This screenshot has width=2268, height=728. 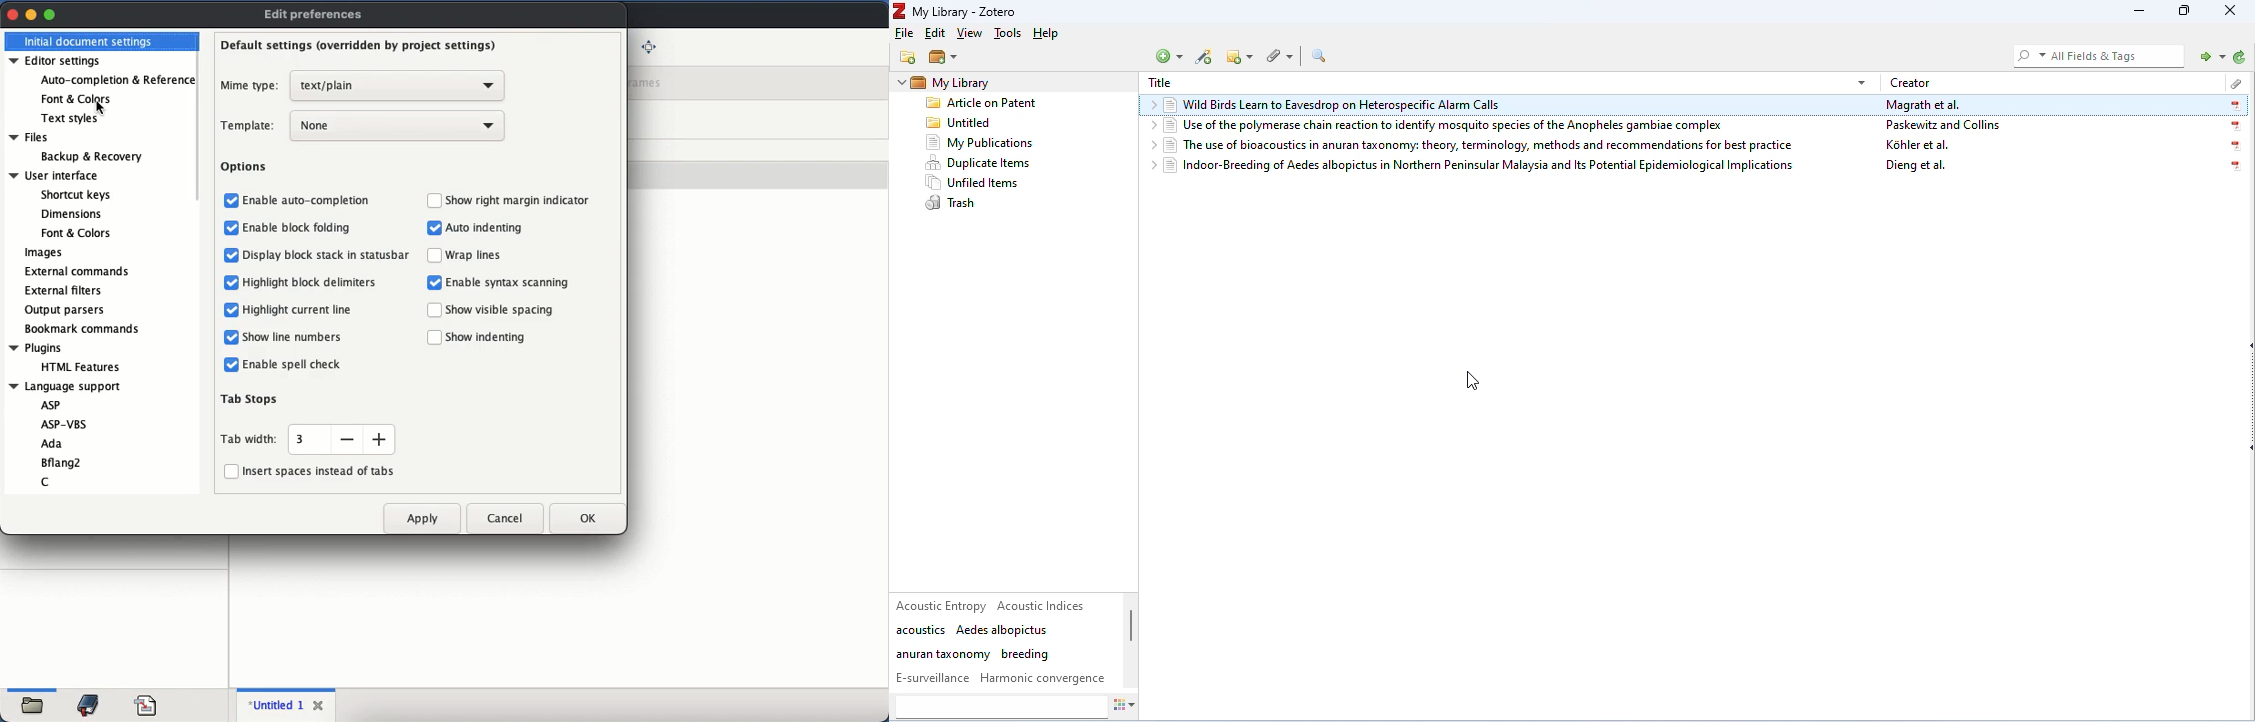 What do you see at coordinates (1000, 707) in the screenshot?
I see `type tags` at bounding box center [1000, 707].